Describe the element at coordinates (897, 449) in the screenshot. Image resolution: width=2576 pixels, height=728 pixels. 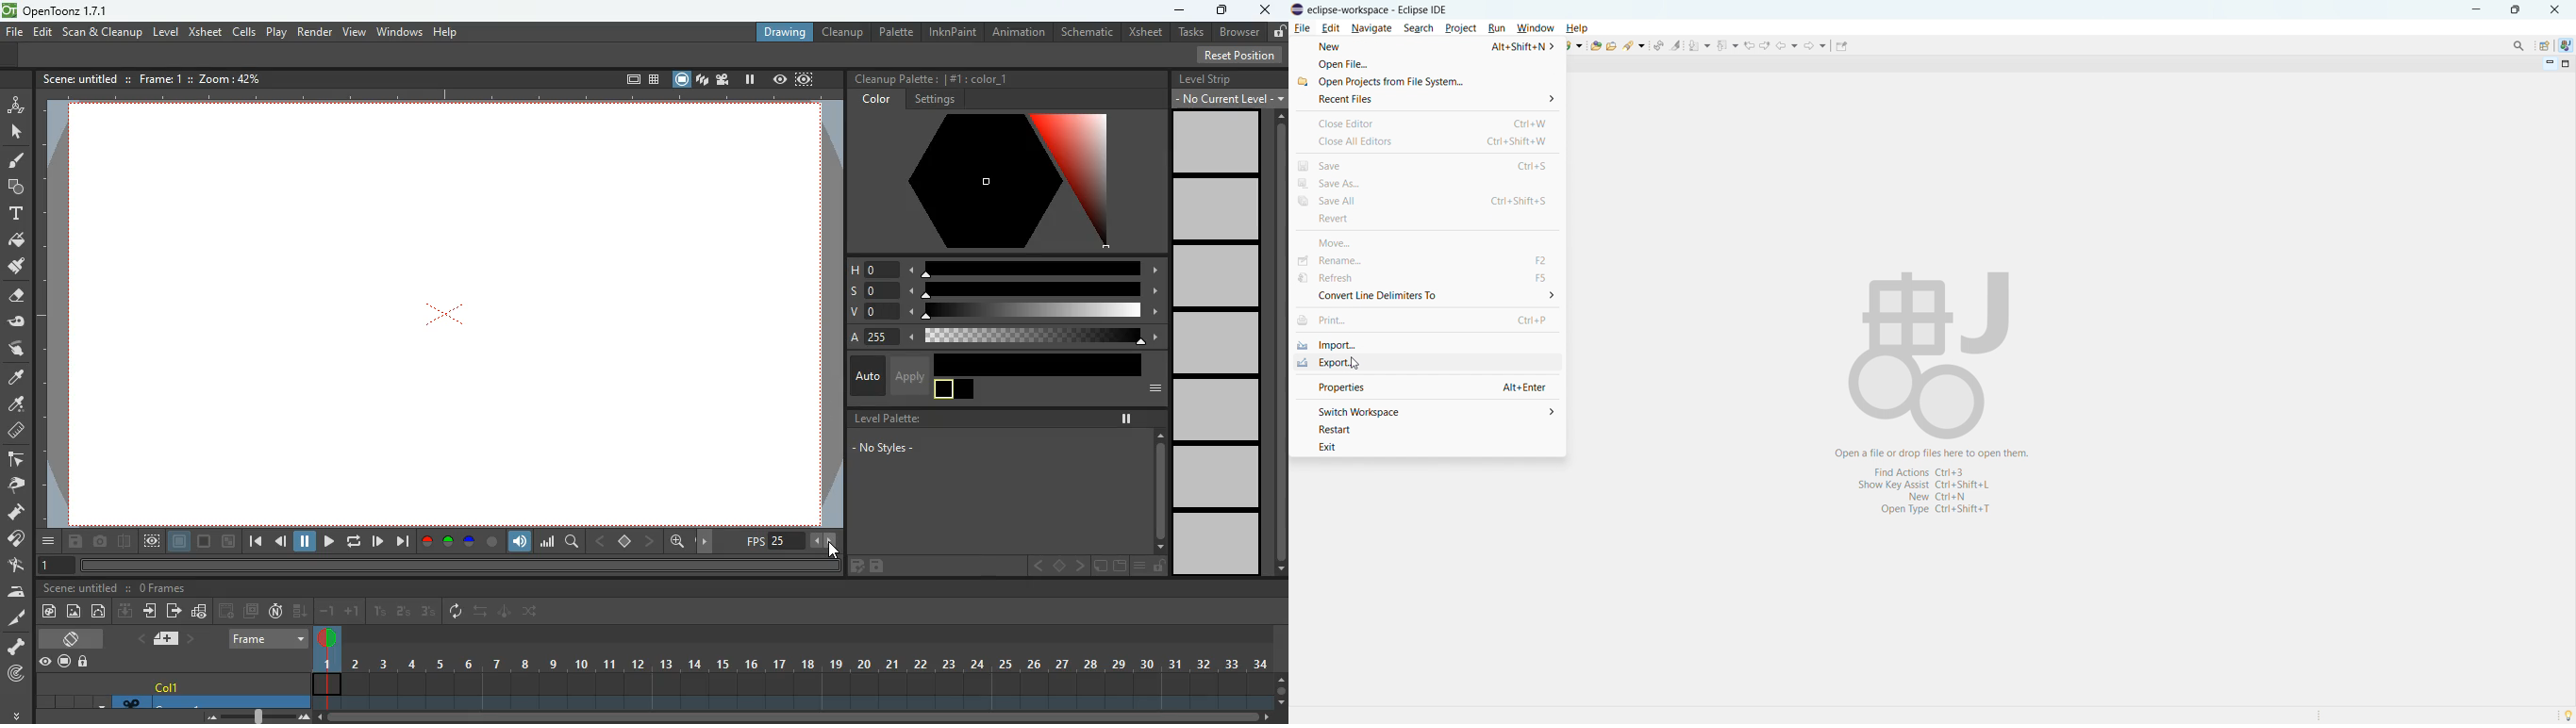
I see `no styles` at that location.